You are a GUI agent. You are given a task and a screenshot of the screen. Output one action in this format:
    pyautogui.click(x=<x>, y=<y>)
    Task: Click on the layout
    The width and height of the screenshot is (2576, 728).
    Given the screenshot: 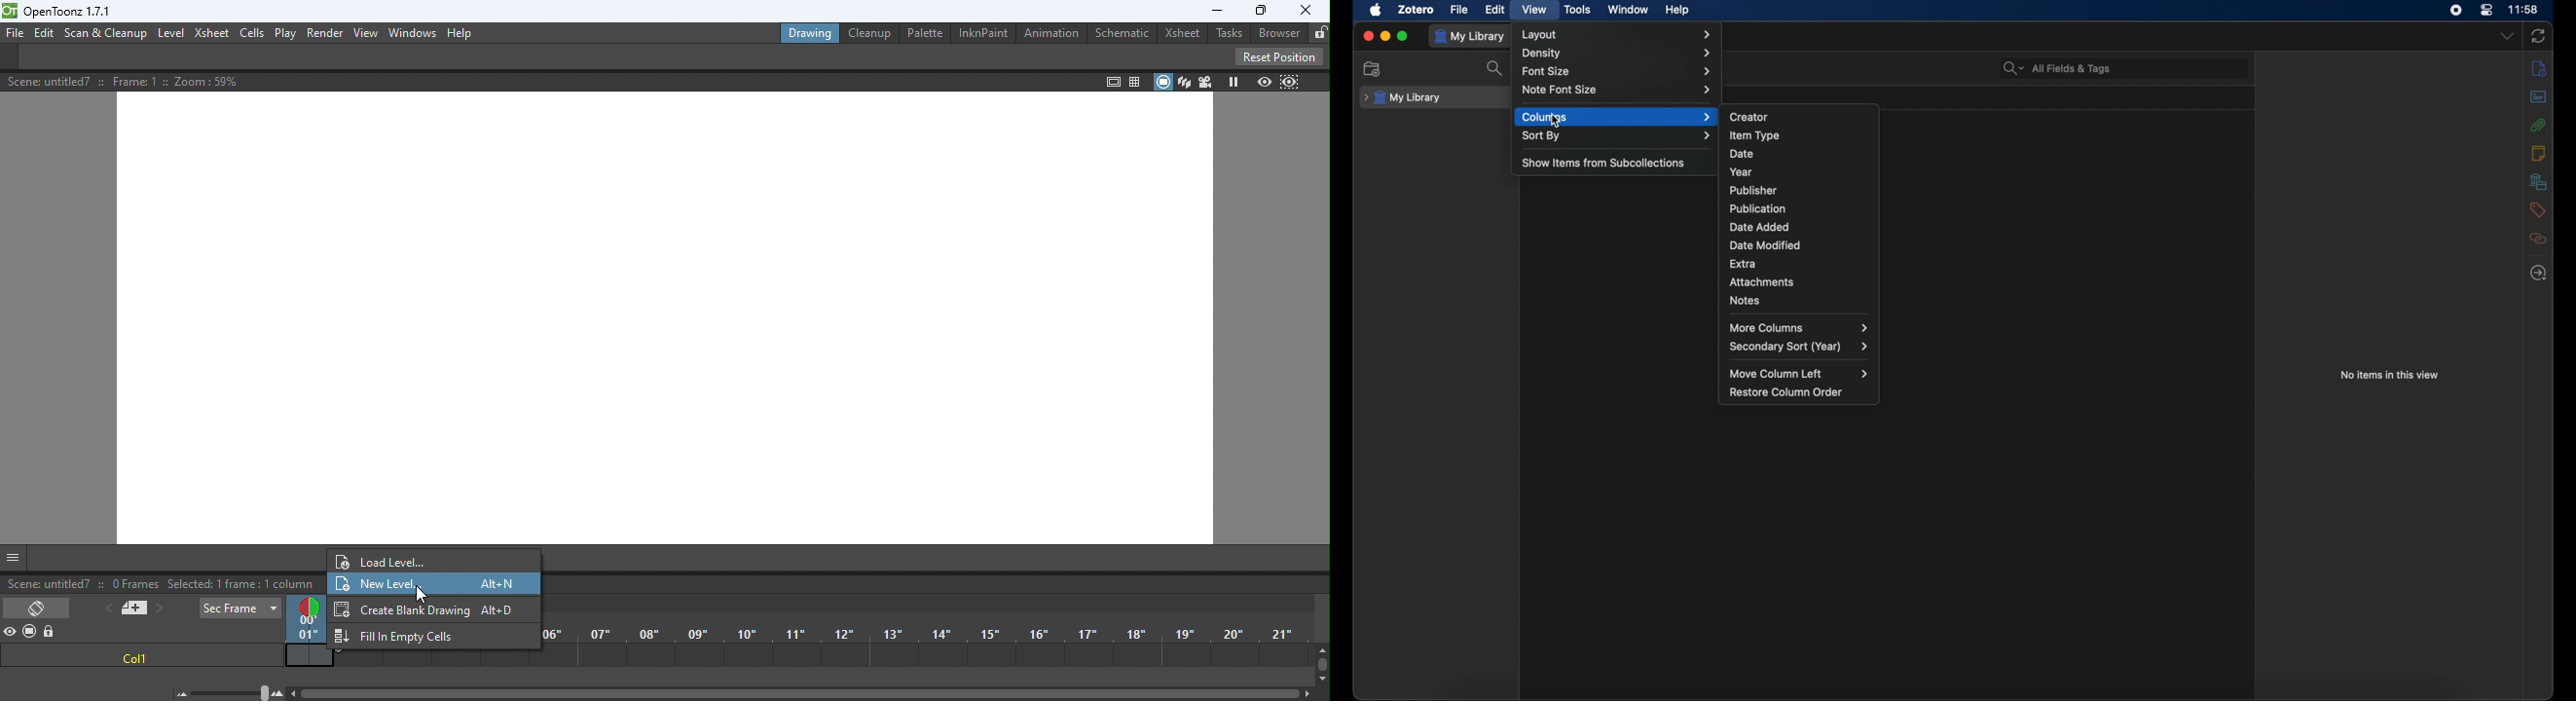 What is the action you would take?
    pyautogui.click(x=1617, y=34)
    